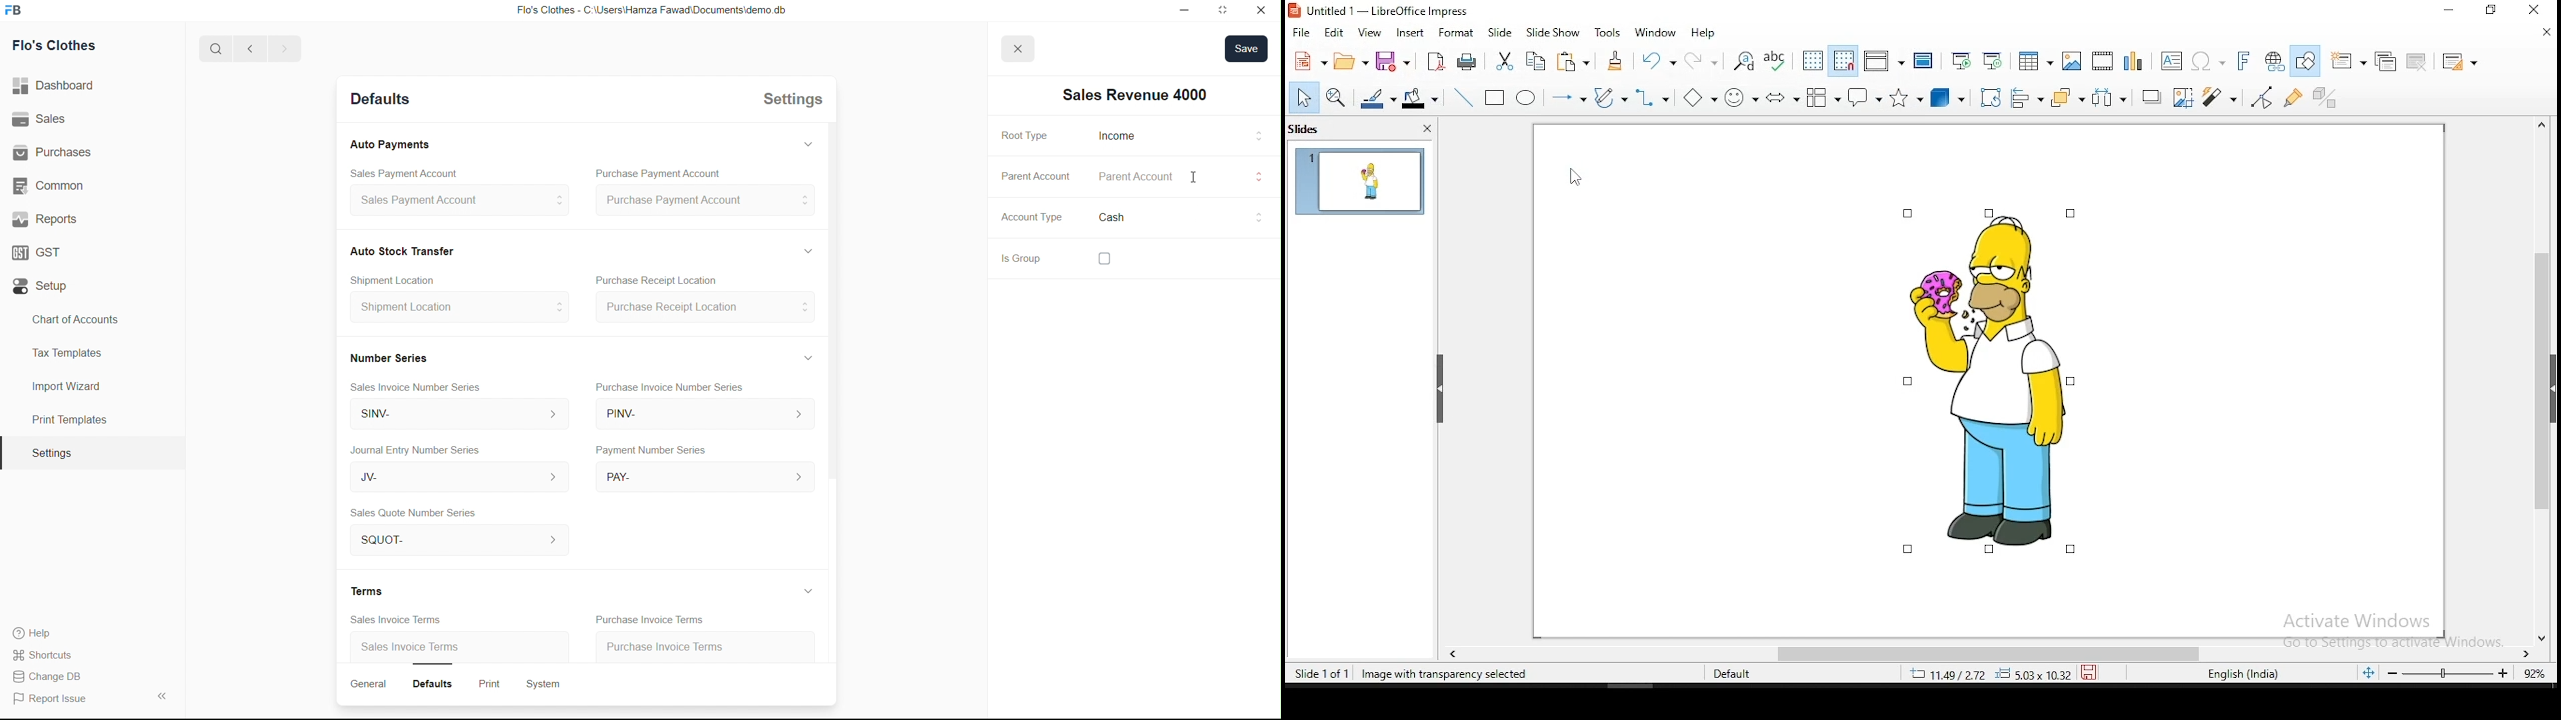 The width and height of the screenshot is (2576, 728). What do you see at coordinates (67, 419) in the screenshot?
I see `Print Templates` at bounding box center [67, 419].